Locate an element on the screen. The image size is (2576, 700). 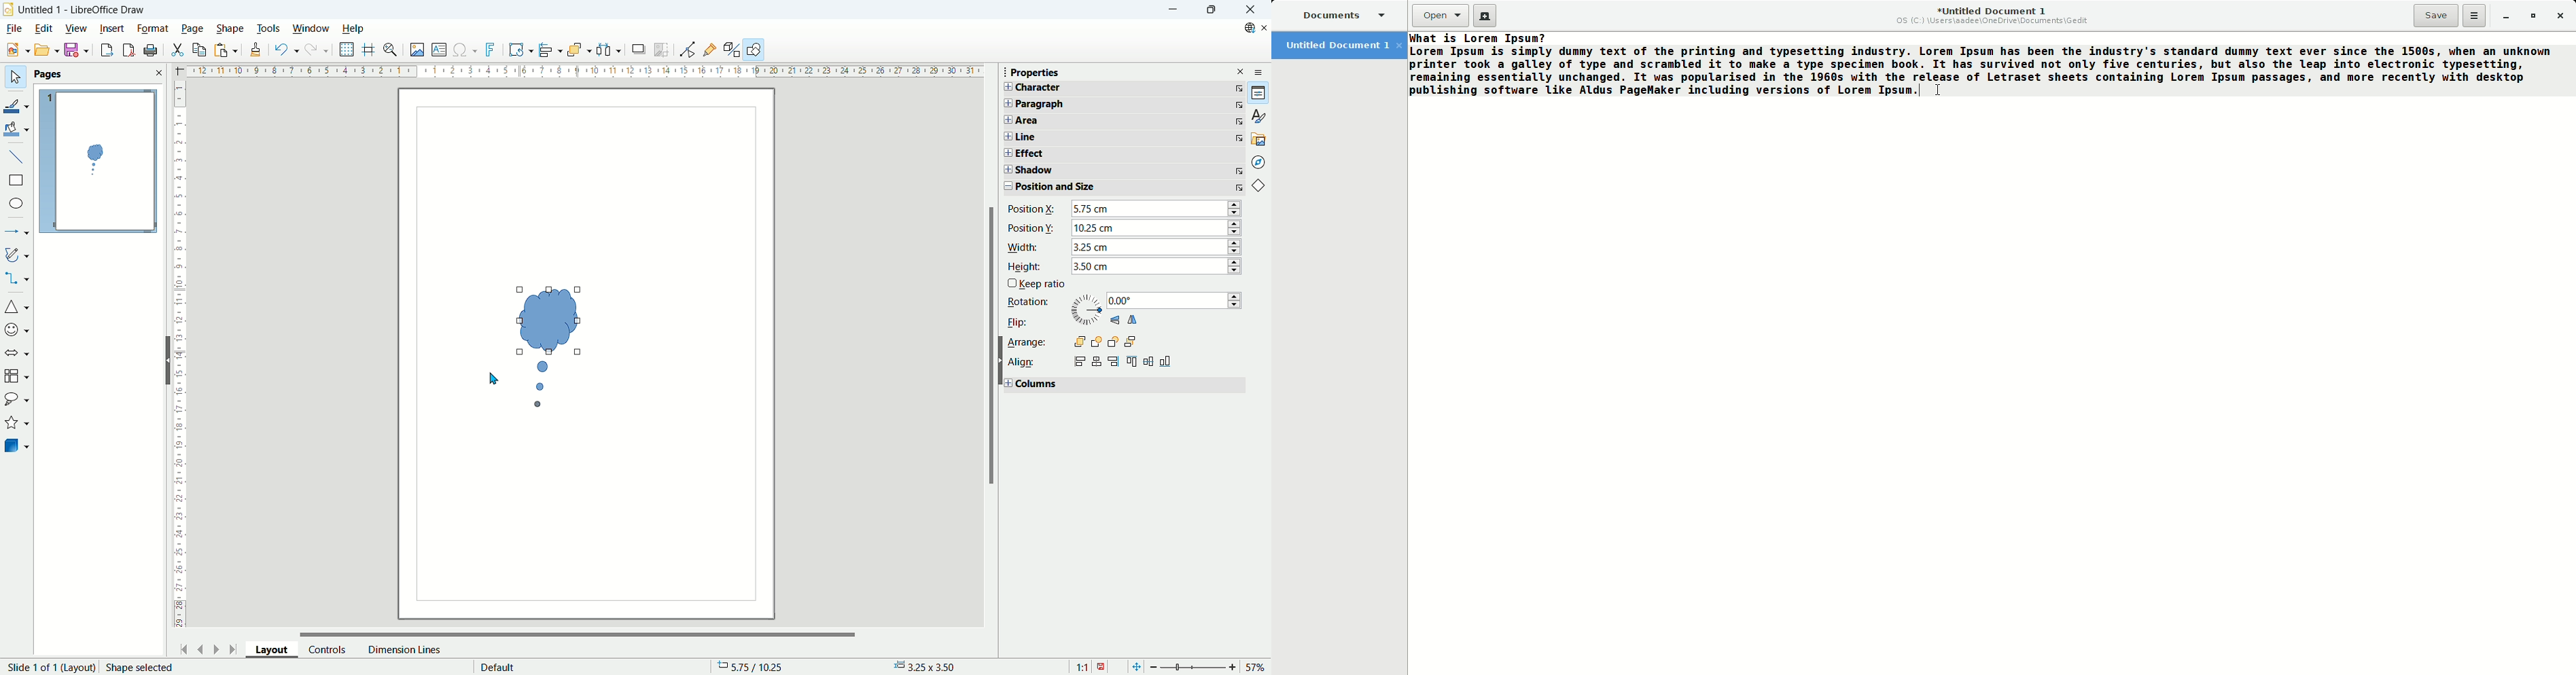
Properties is located at coordinates (1035, 73).